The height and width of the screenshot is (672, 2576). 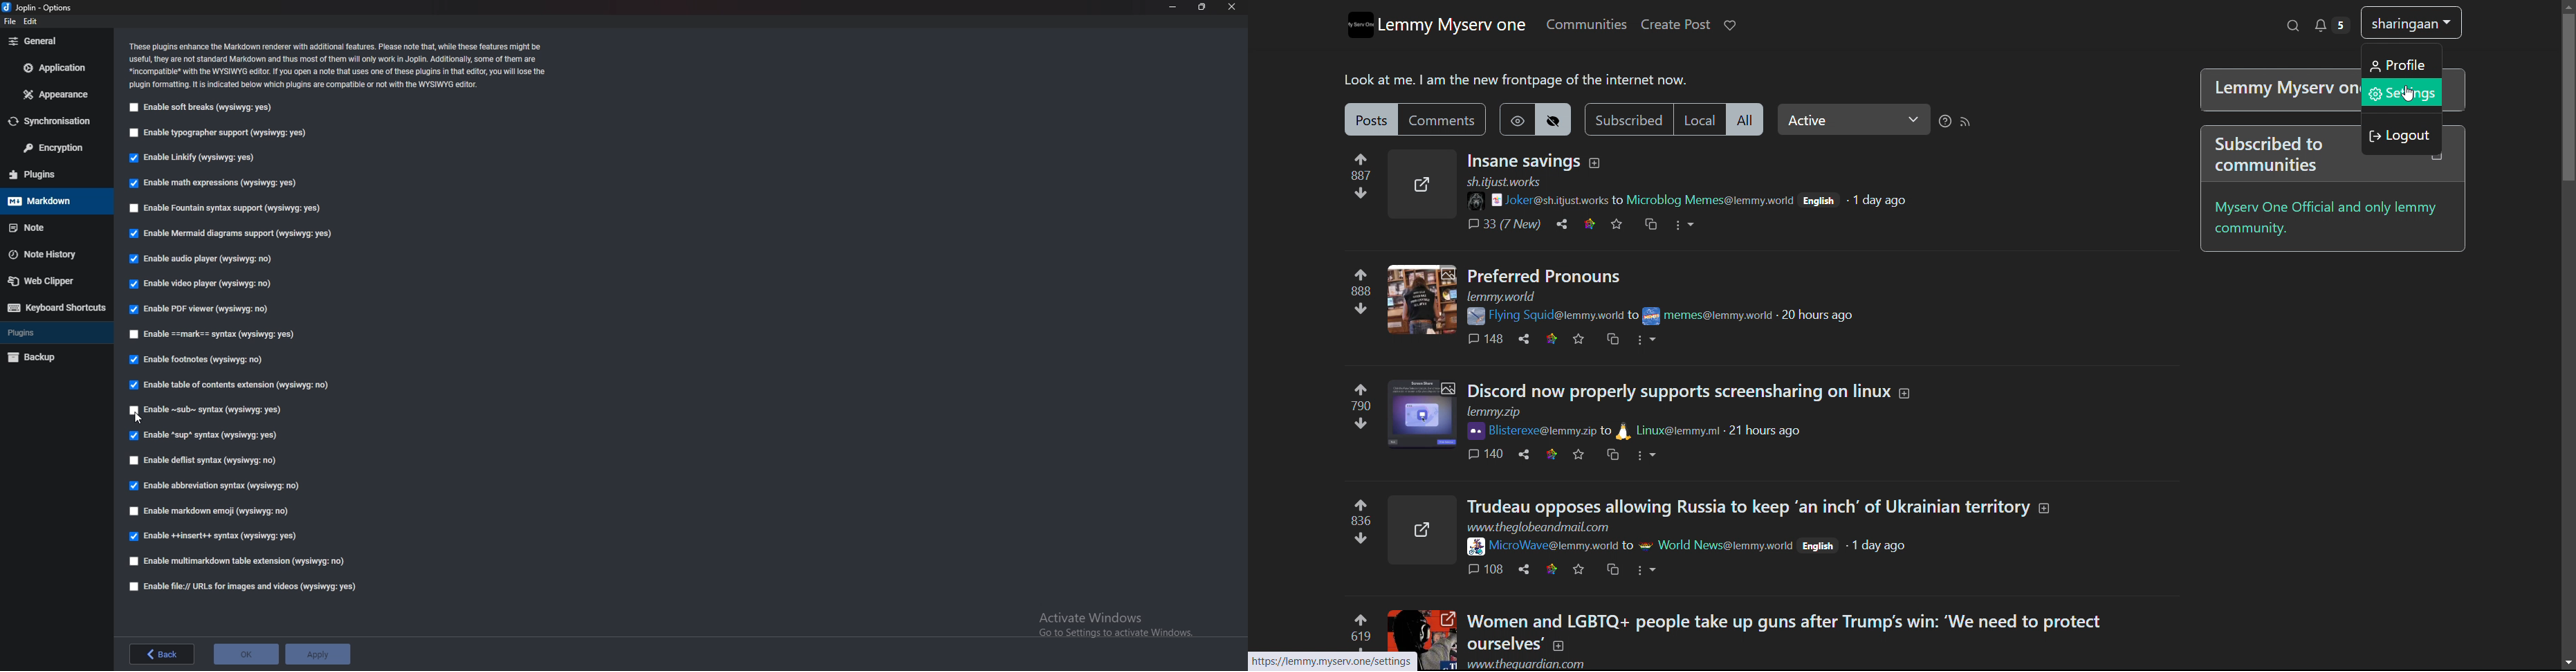 I want to click on Preferred Pronouns, so click(x=1546, y=275).